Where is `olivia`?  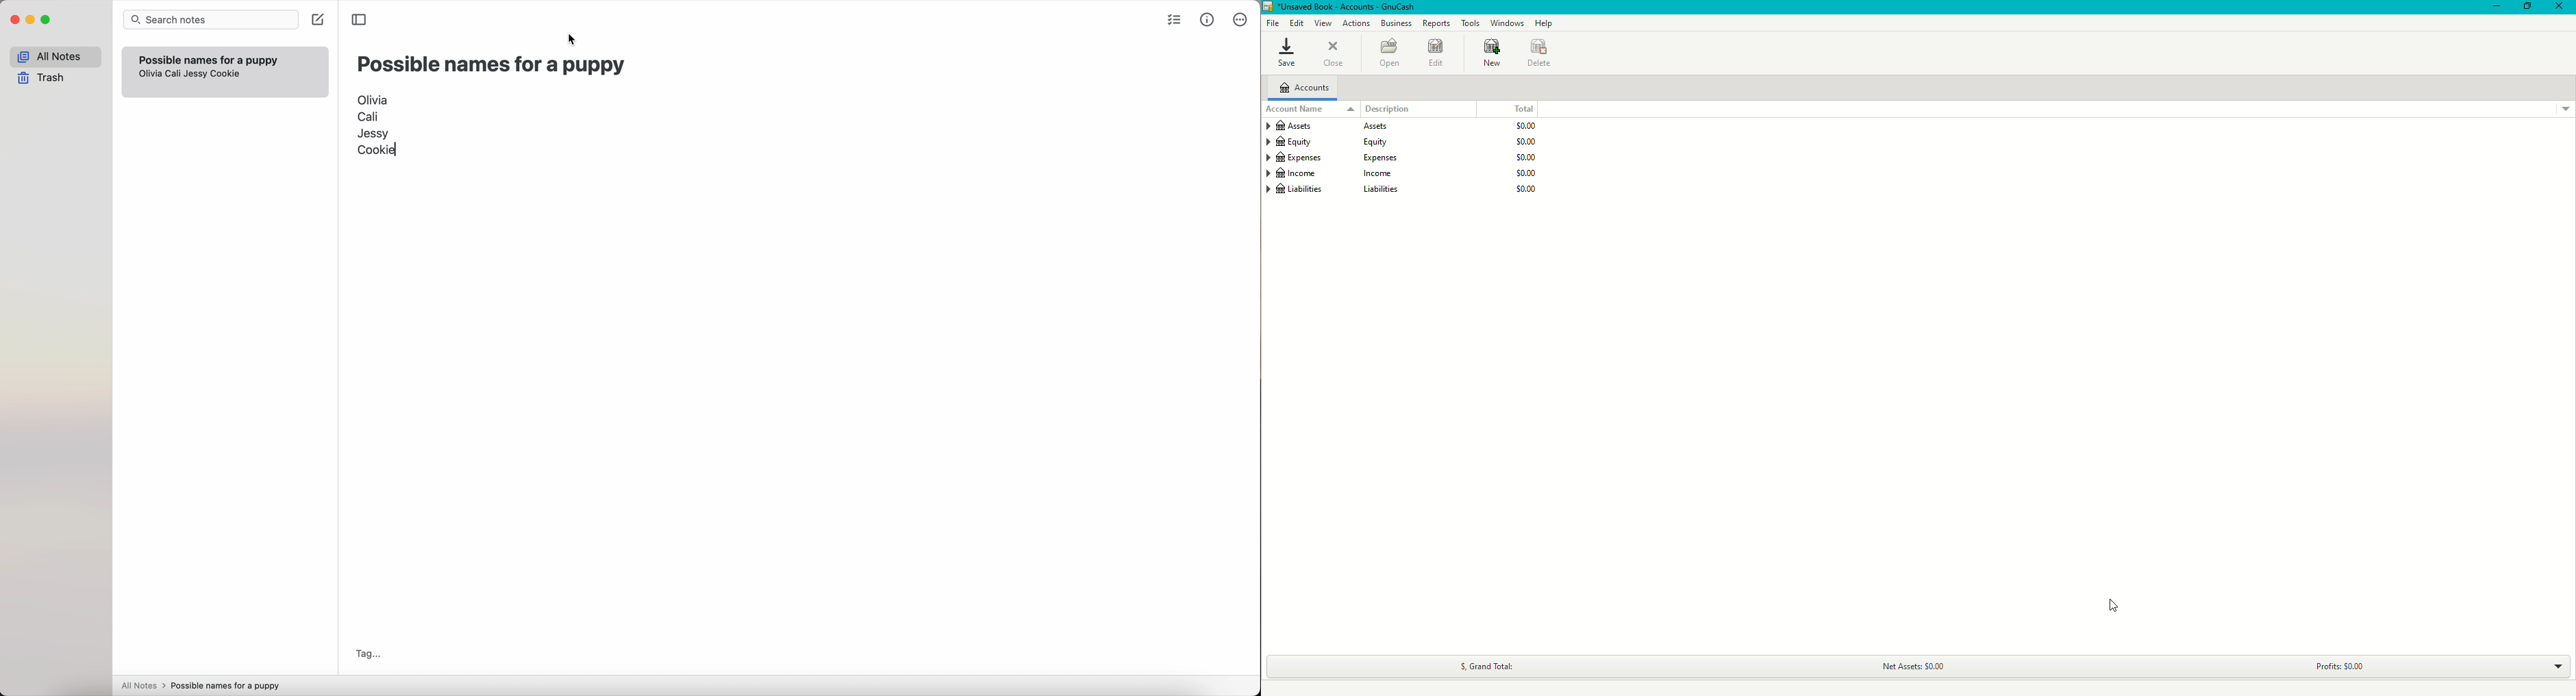
olivia is located at coordinates (151, 74).